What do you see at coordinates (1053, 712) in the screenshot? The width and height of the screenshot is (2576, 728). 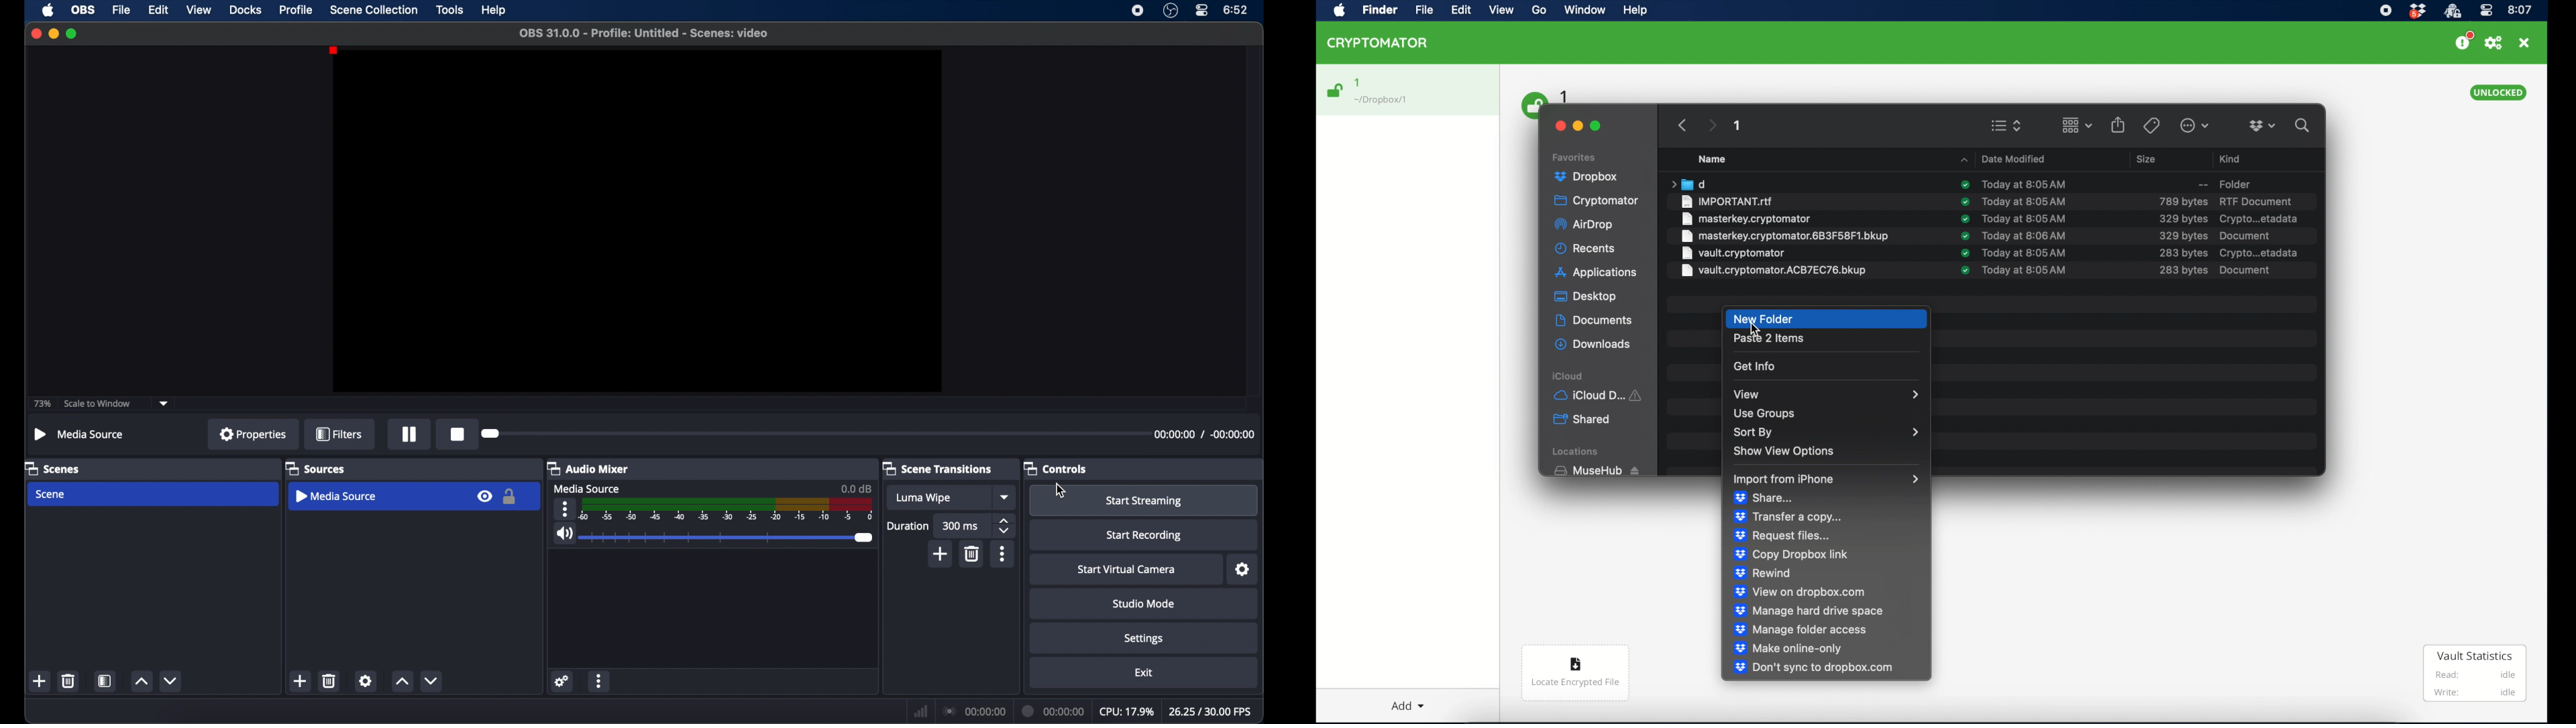 I see `duration` at bounding box center [1053, 712].